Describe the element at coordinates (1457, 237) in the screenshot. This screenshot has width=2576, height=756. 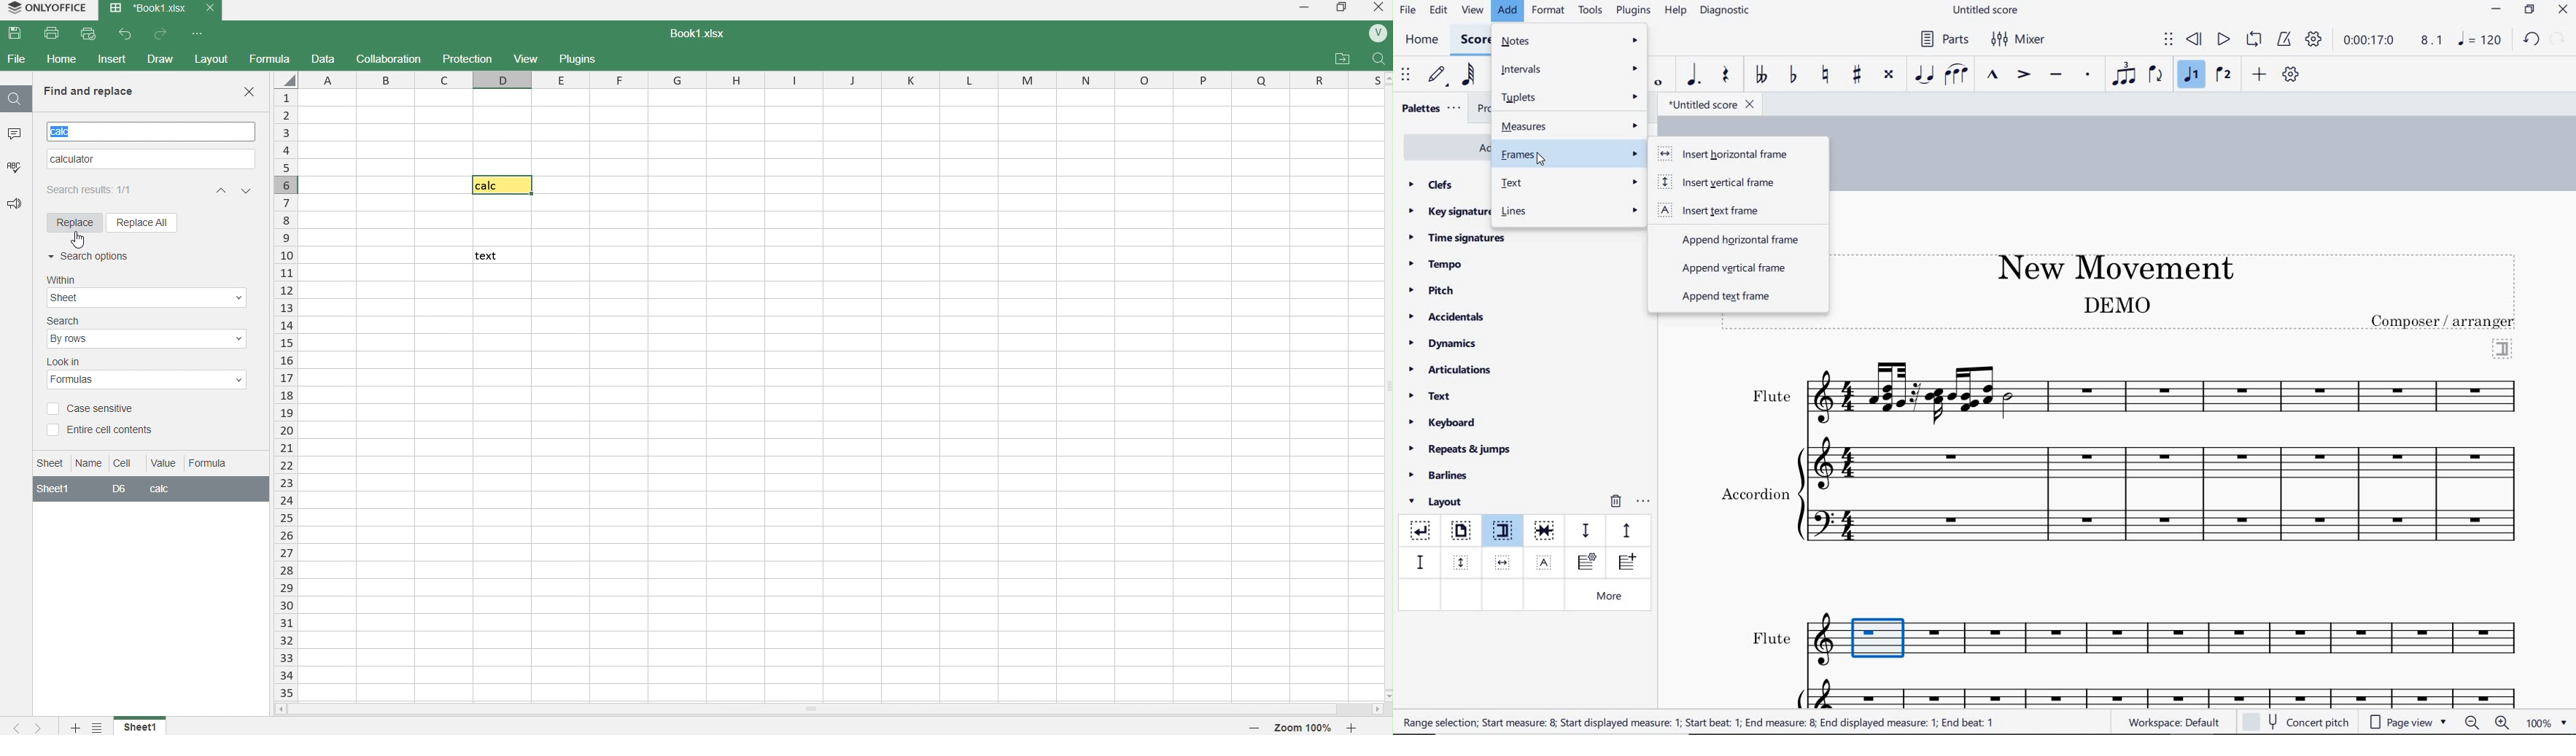
I see `time signatures` at that location.